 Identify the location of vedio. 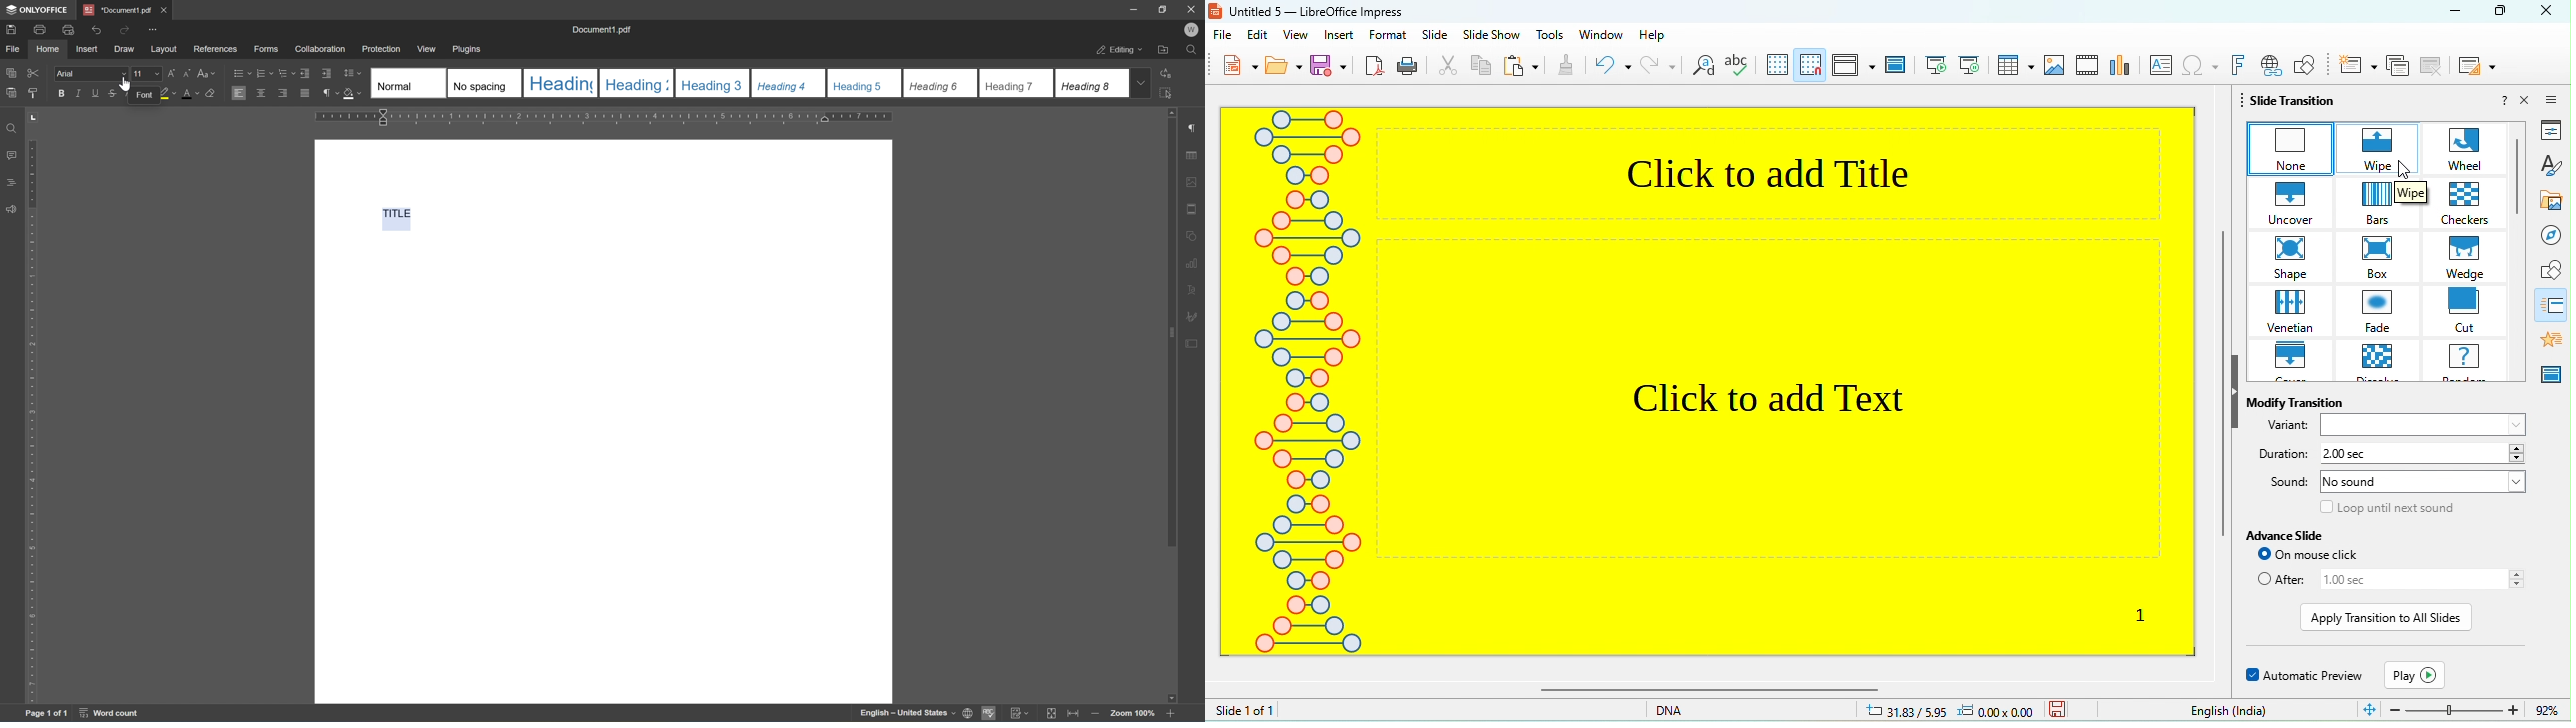
(2088, 66).